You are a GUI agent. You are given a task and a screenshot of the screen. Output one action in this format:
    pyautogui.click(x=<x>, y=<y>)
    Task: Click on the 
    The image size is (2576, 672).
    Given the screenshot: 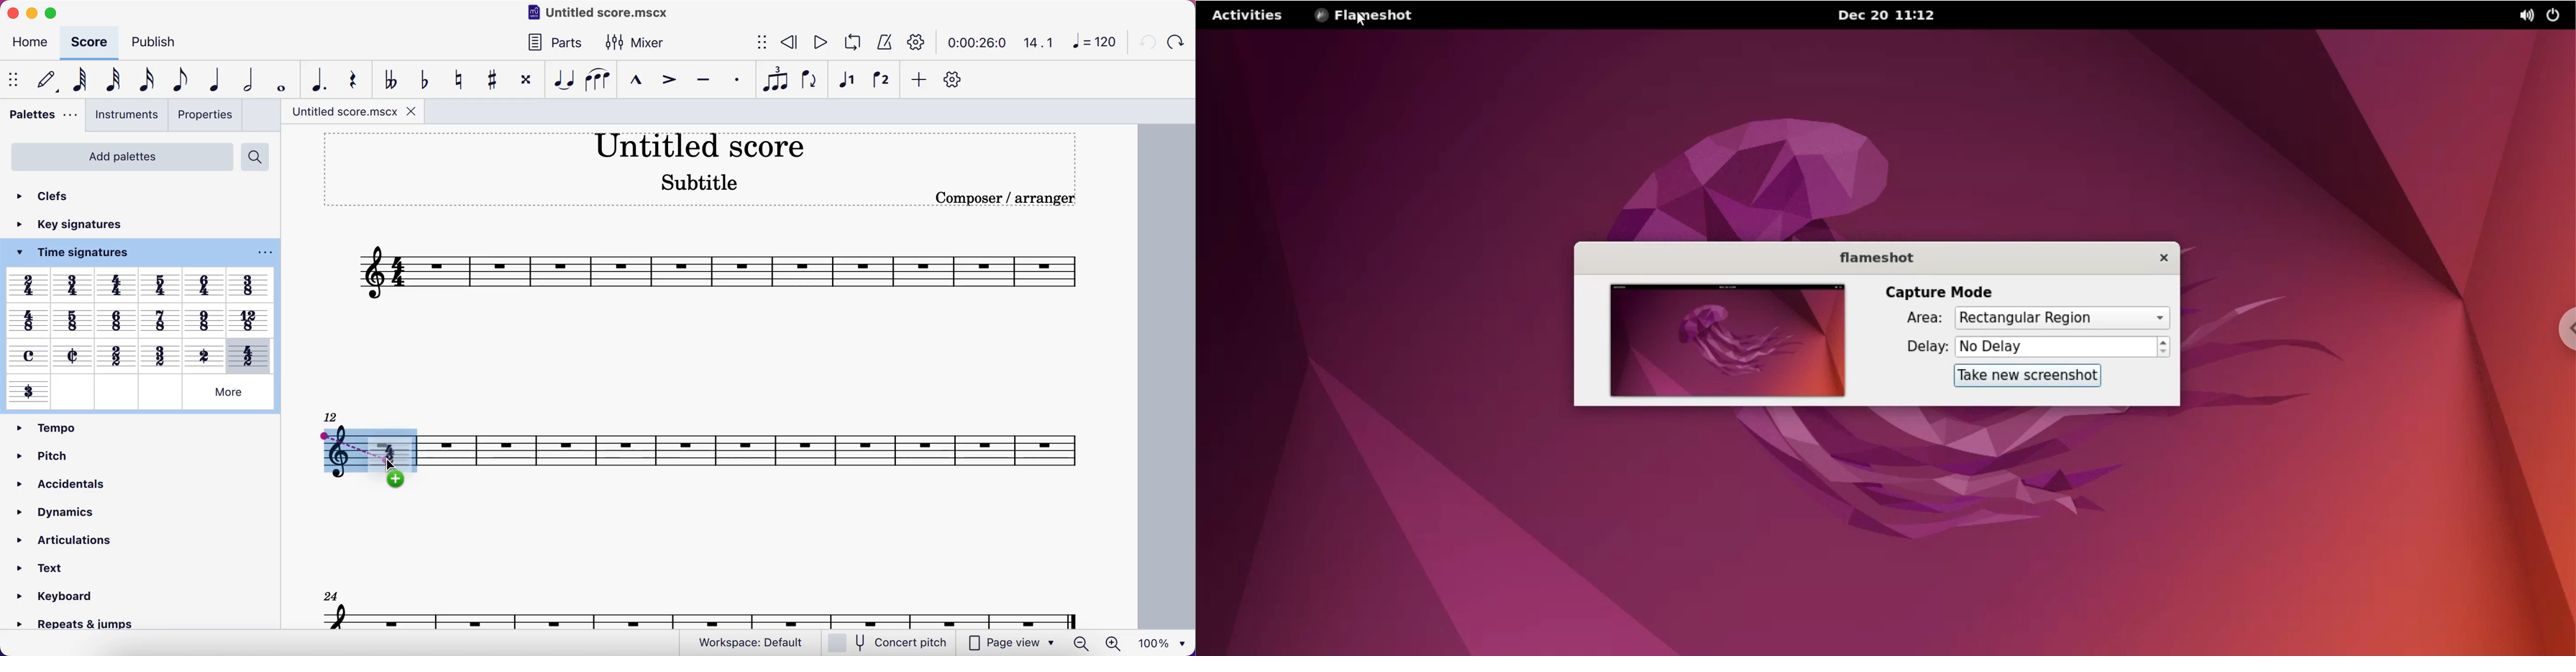 What is the action you would take?
    pyautogui.click(x=28, y=355)
    